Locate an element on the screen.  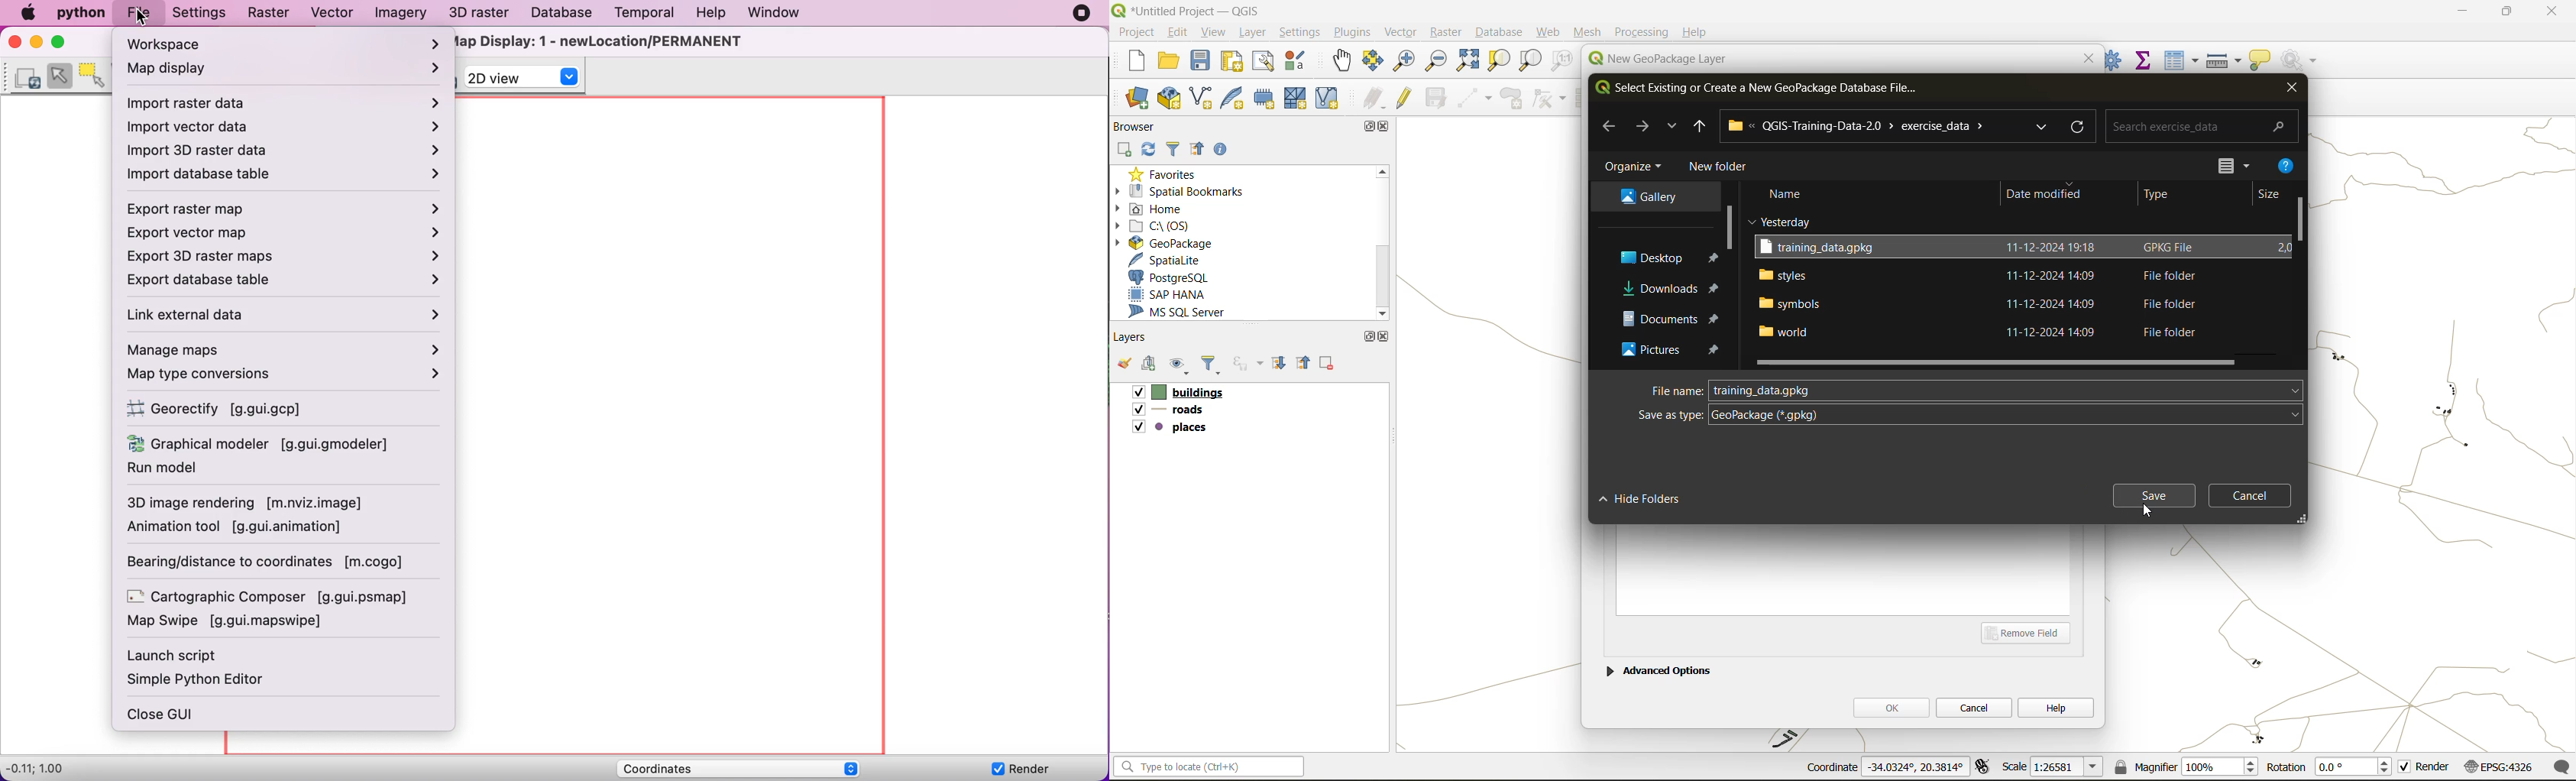
new is located at coordinates (1128, 63).